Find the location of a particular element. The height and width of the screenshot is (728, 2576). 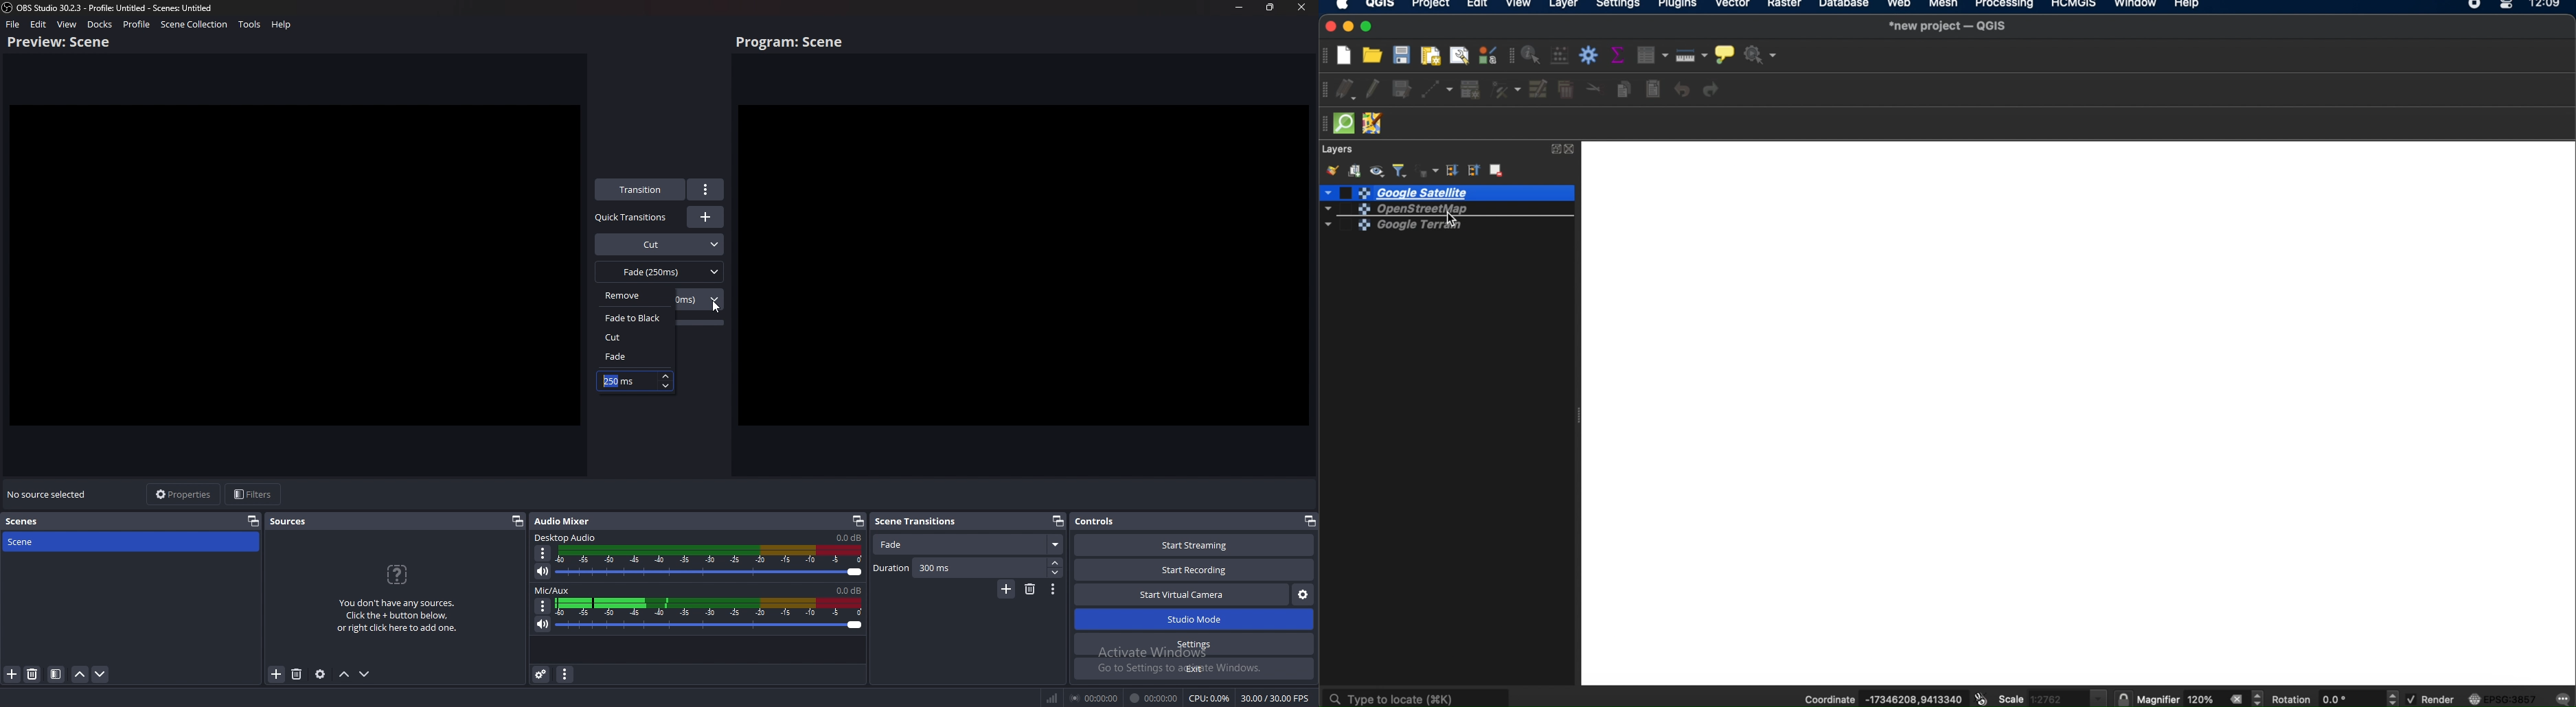

Settings is located at coordinates (1195, 645).